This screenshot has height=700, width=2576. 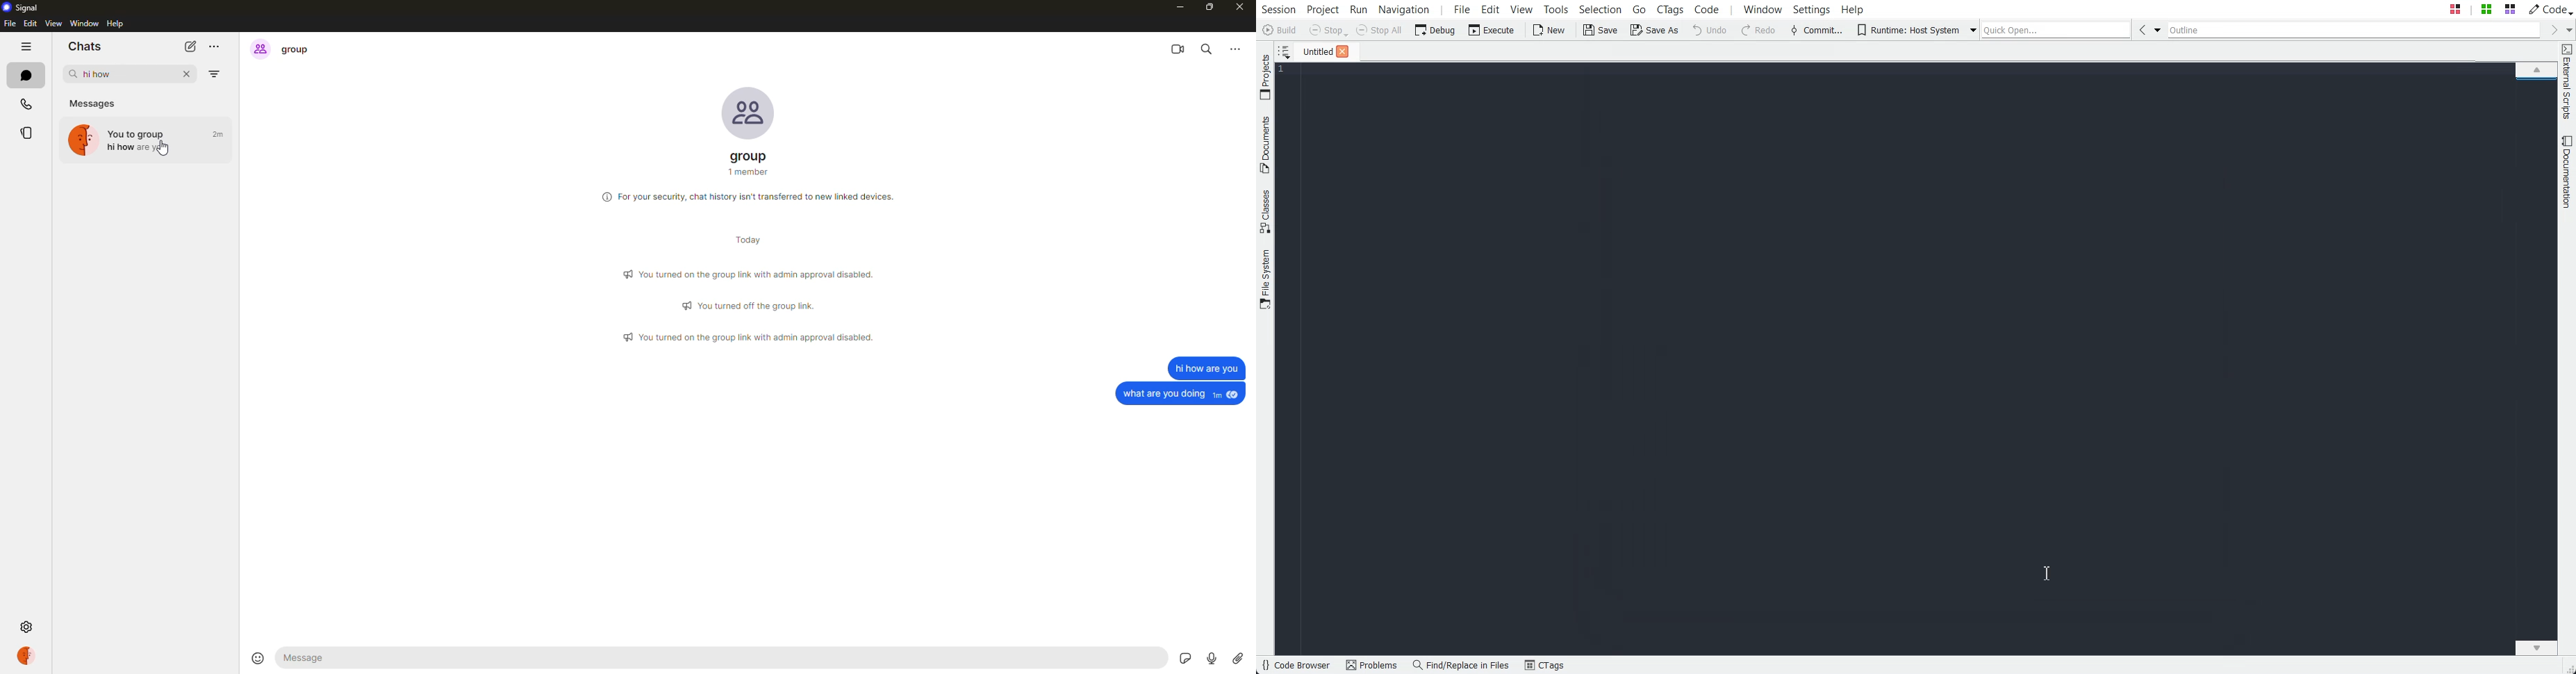 I want to click on help, so click(x=116, y=24).